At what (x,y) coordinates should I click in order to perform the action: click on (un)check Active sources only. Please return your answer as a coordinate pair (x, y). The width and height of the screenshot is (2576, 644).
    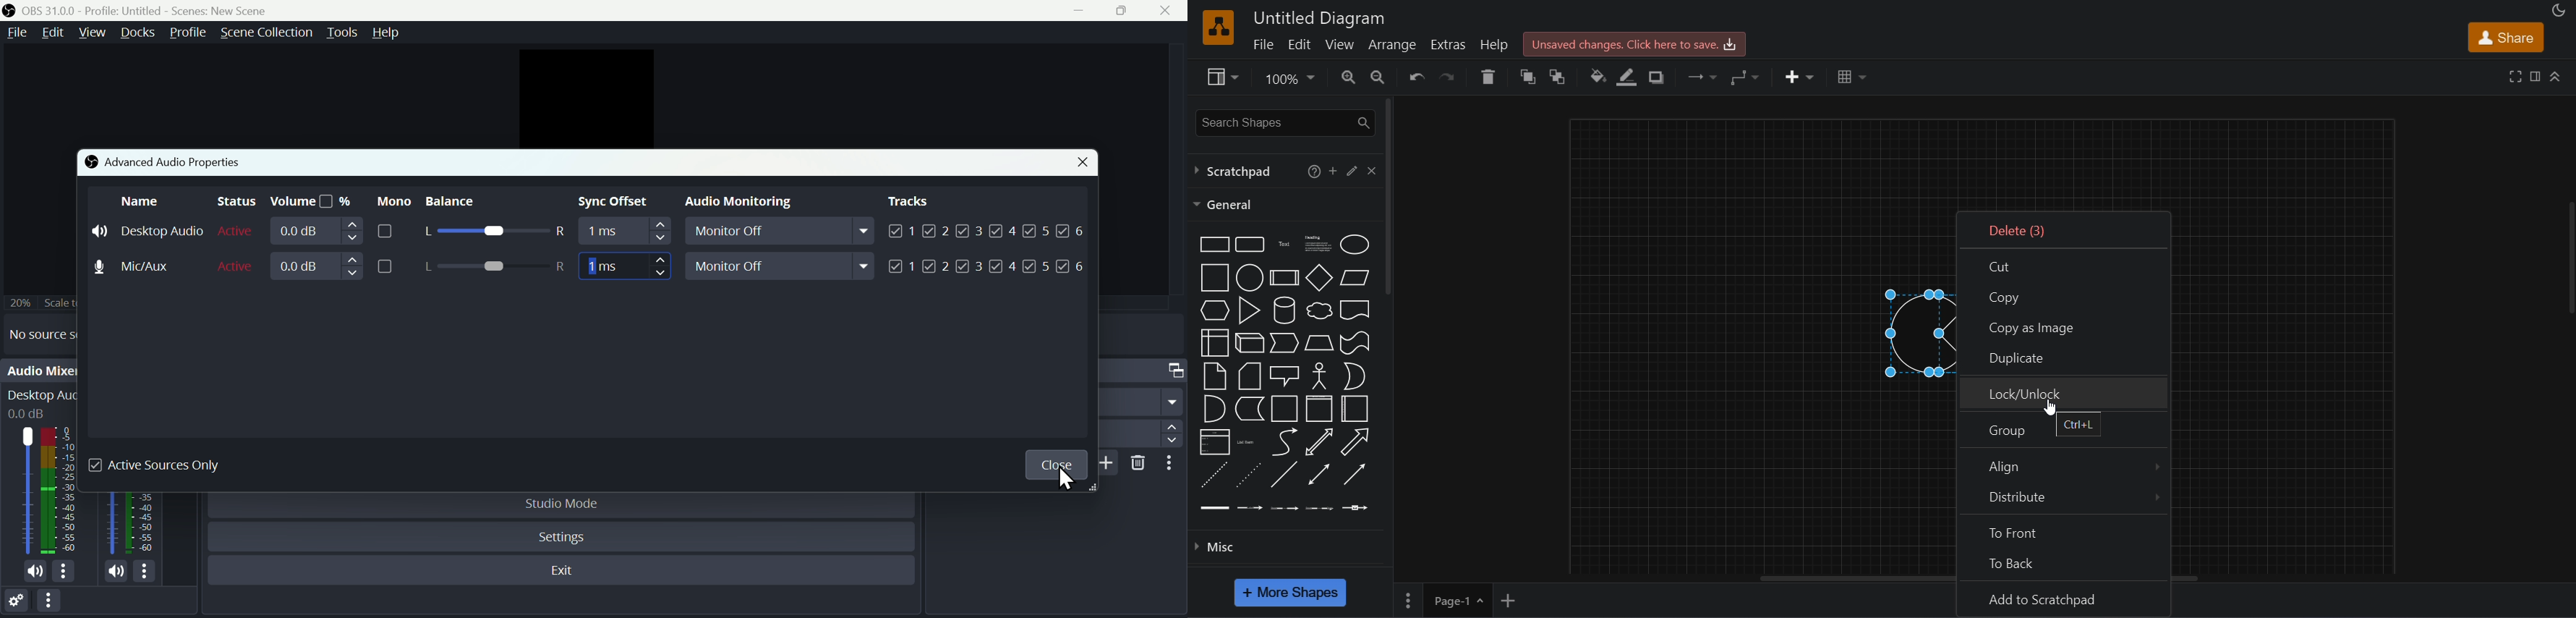
    Looking at the image, I should click on (164, 465).